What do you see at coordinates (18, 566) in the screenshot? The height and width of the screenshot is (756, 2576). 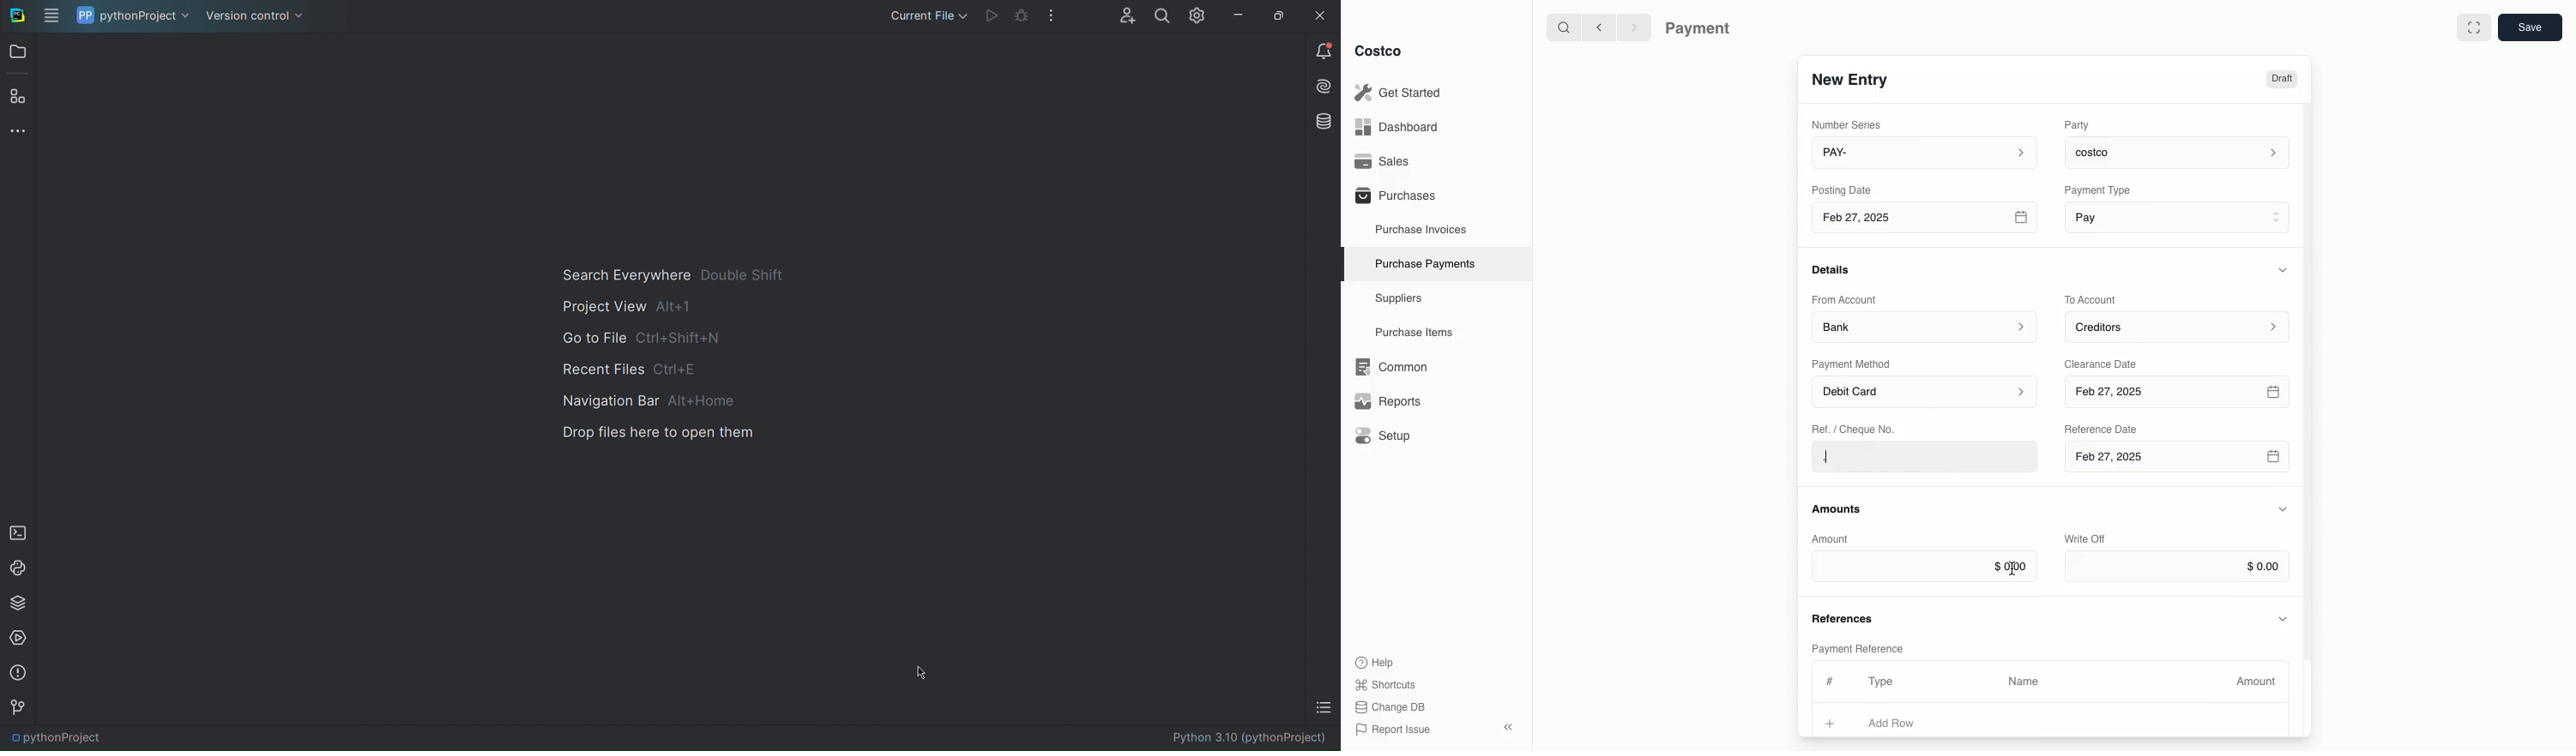 I see `Python Console` at bounding box center [18, 566].